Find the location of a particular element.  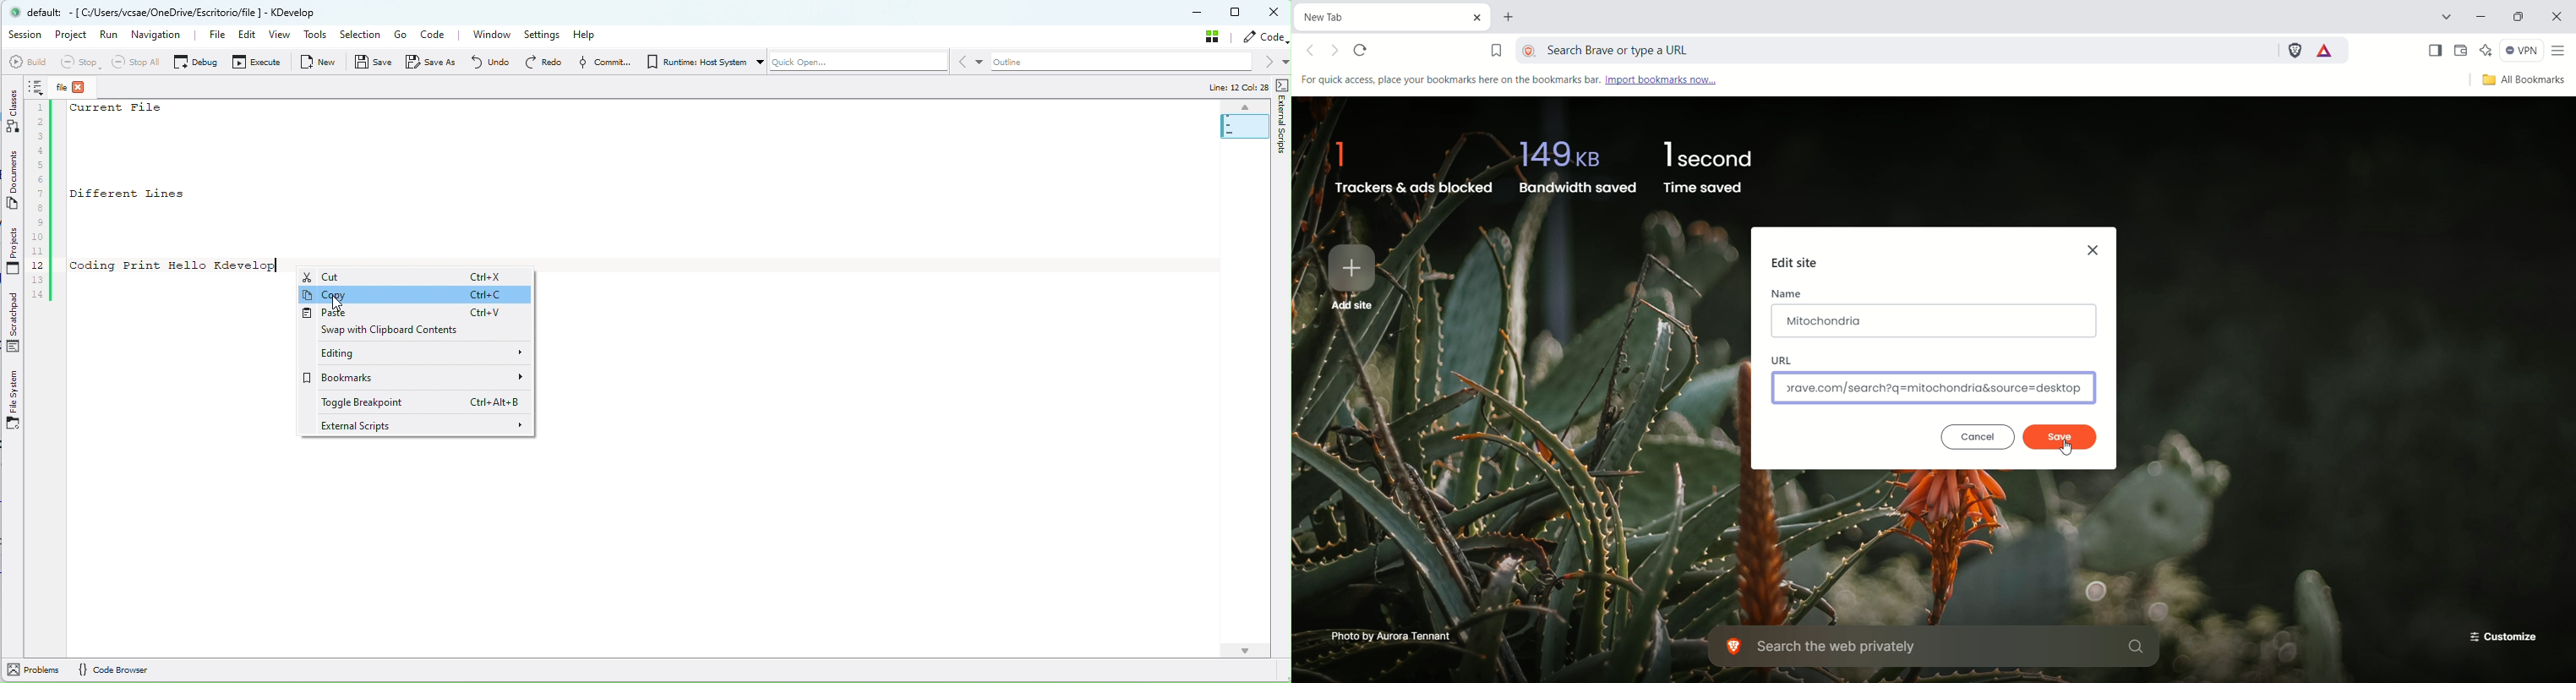

Runtime: Host System is located at coordinates (695, 62).